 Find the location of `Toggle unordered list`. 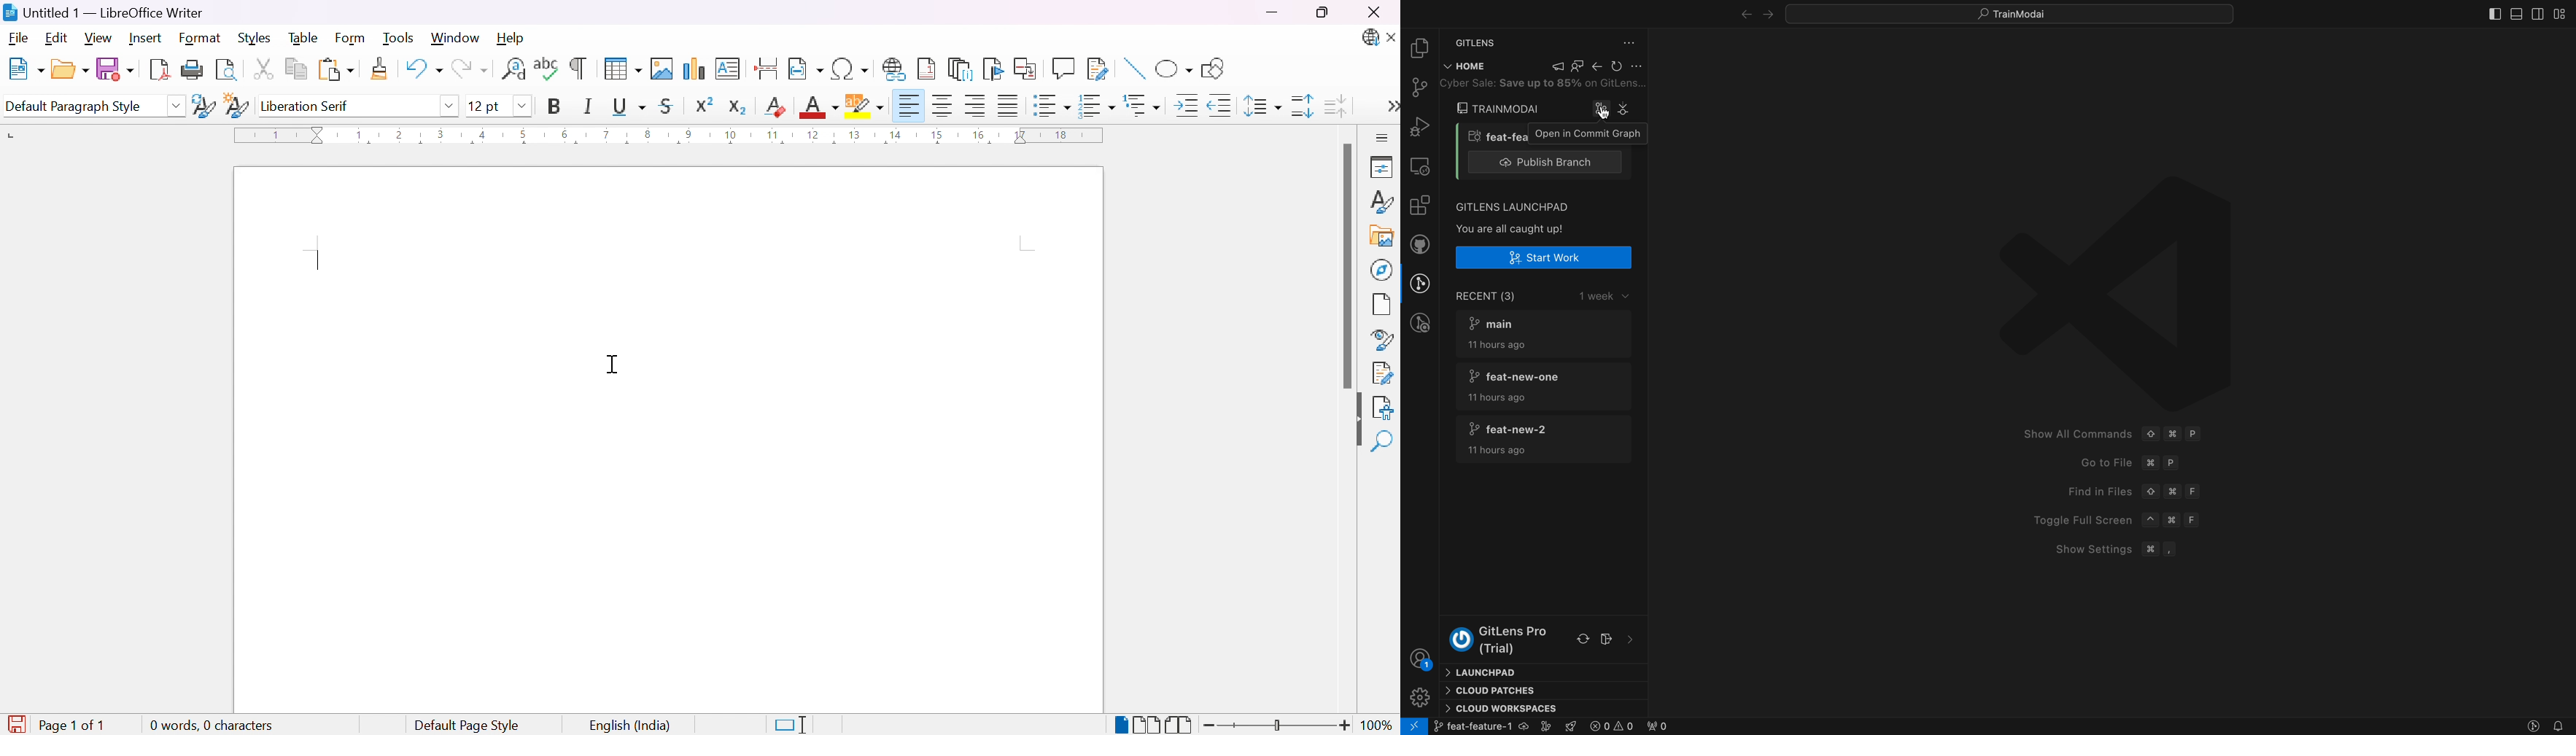

Toggle unordered list is located at coordinates (1053, 108).